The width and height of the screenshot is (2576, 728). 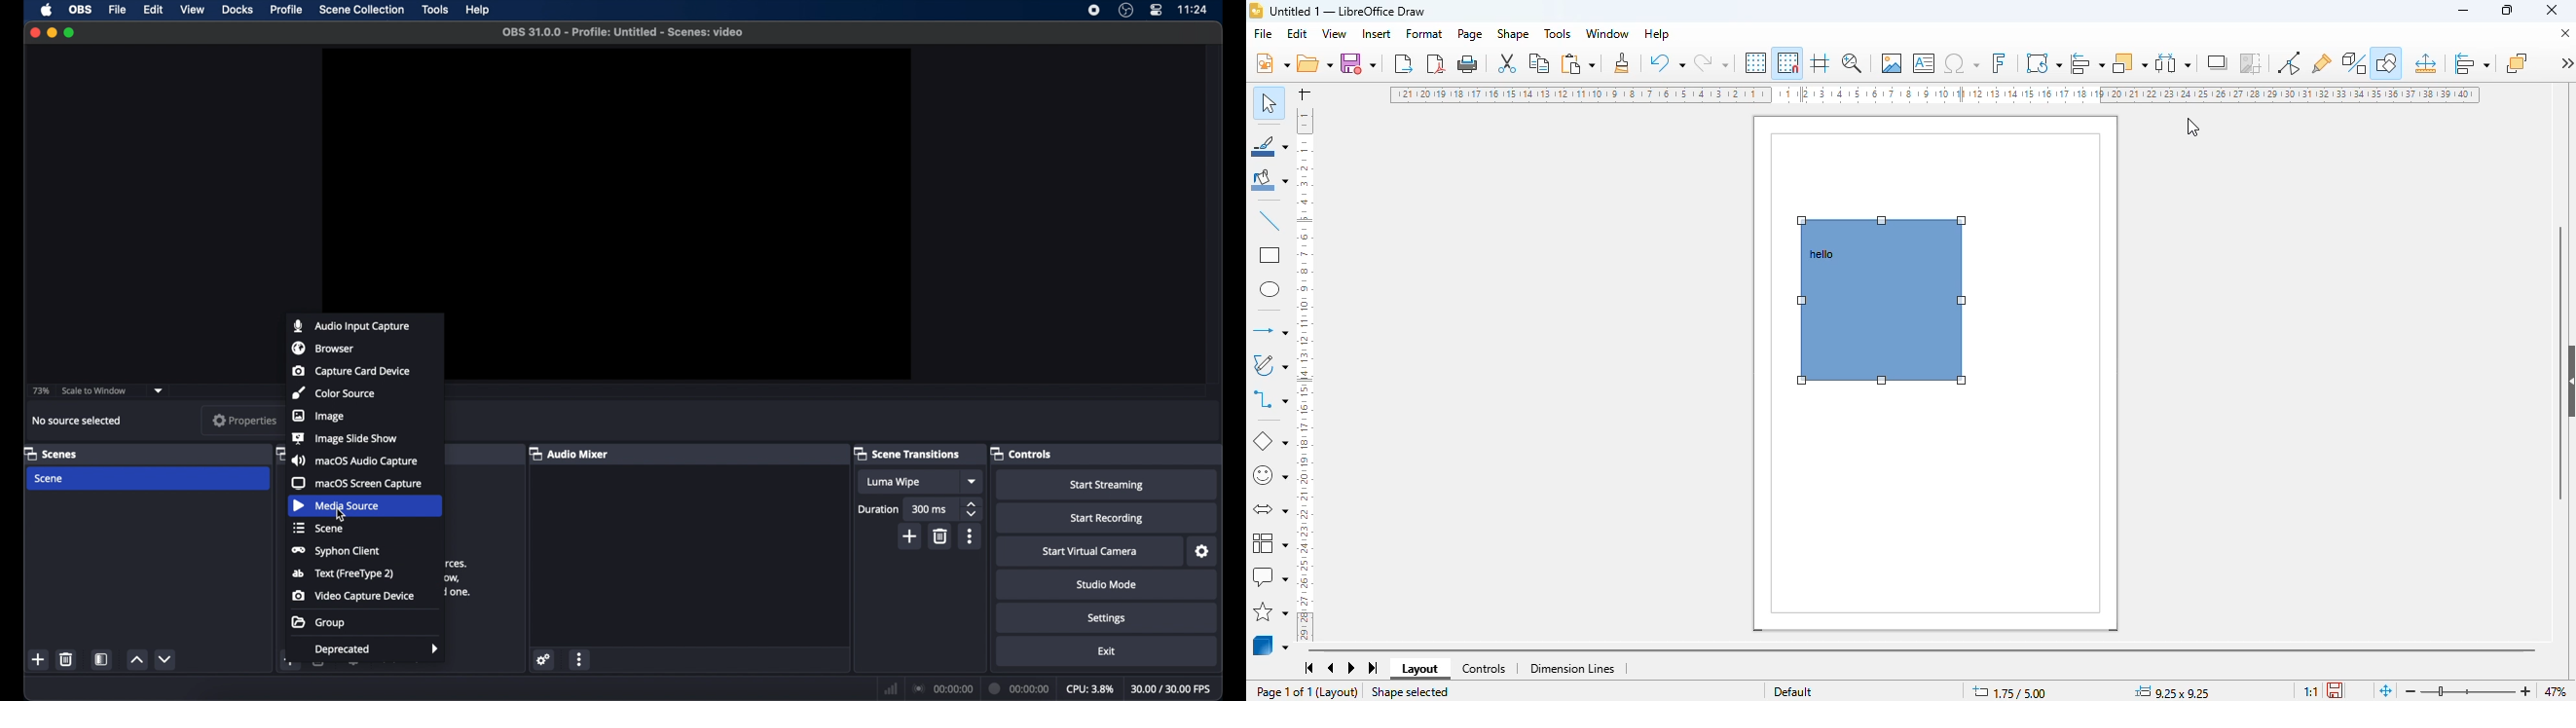 What do you see at coordinates (911, 536) in the screenshot?
I see `add` at bounding box center [911, 536].